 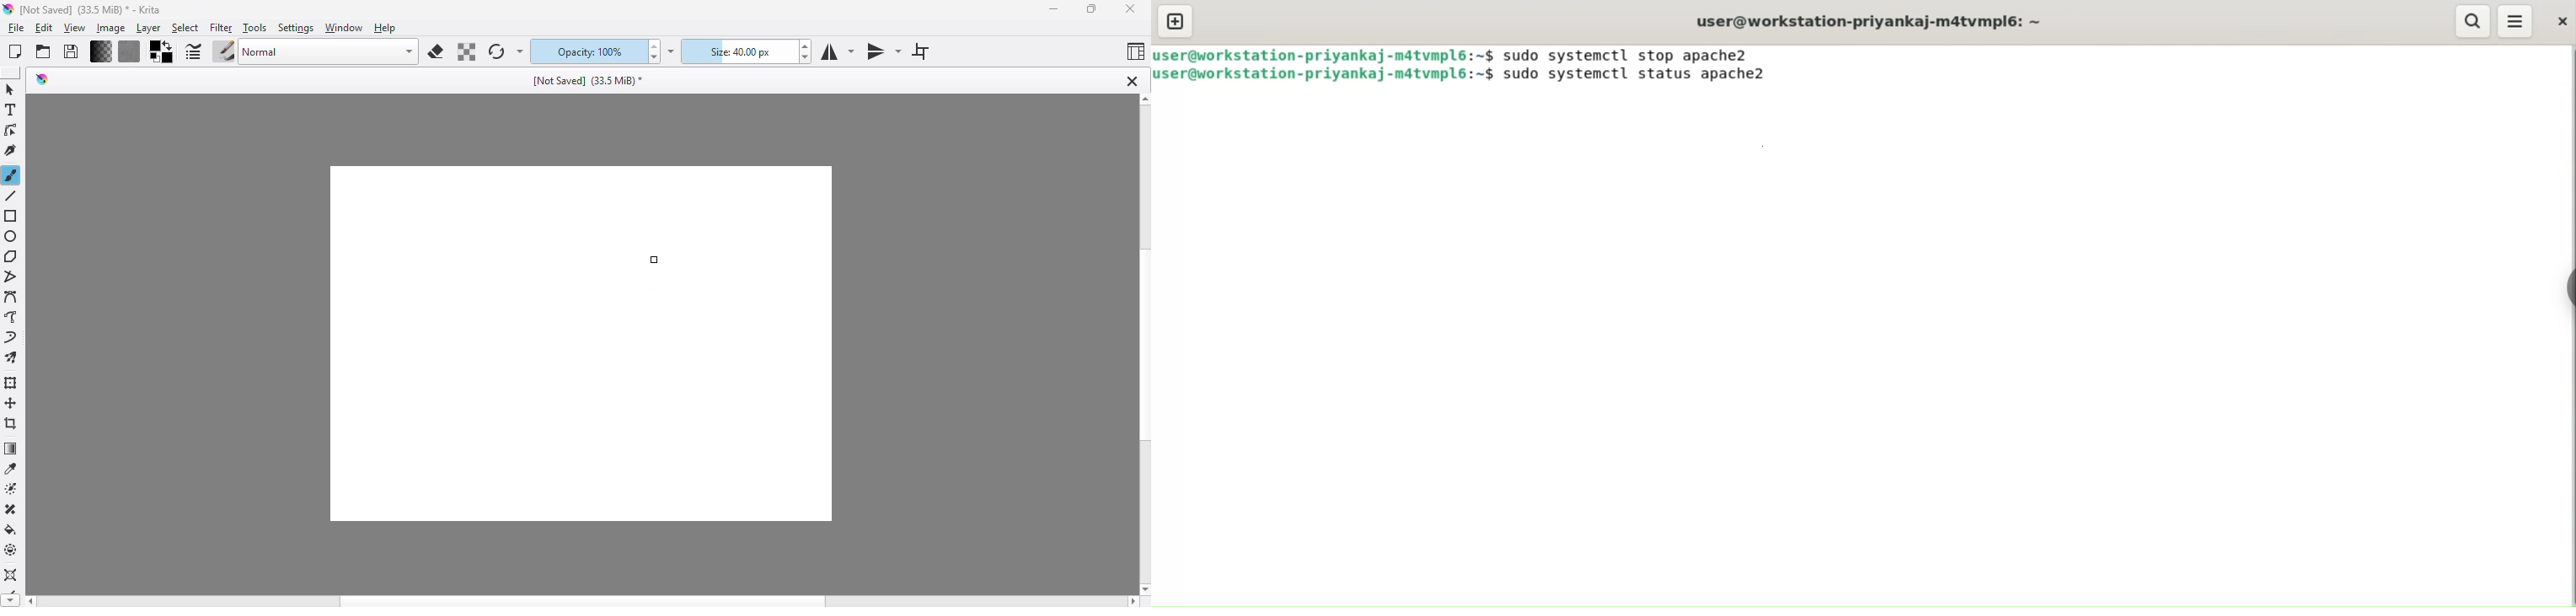 I want to click on background/foreground color selector, so click(x=163, y=51).